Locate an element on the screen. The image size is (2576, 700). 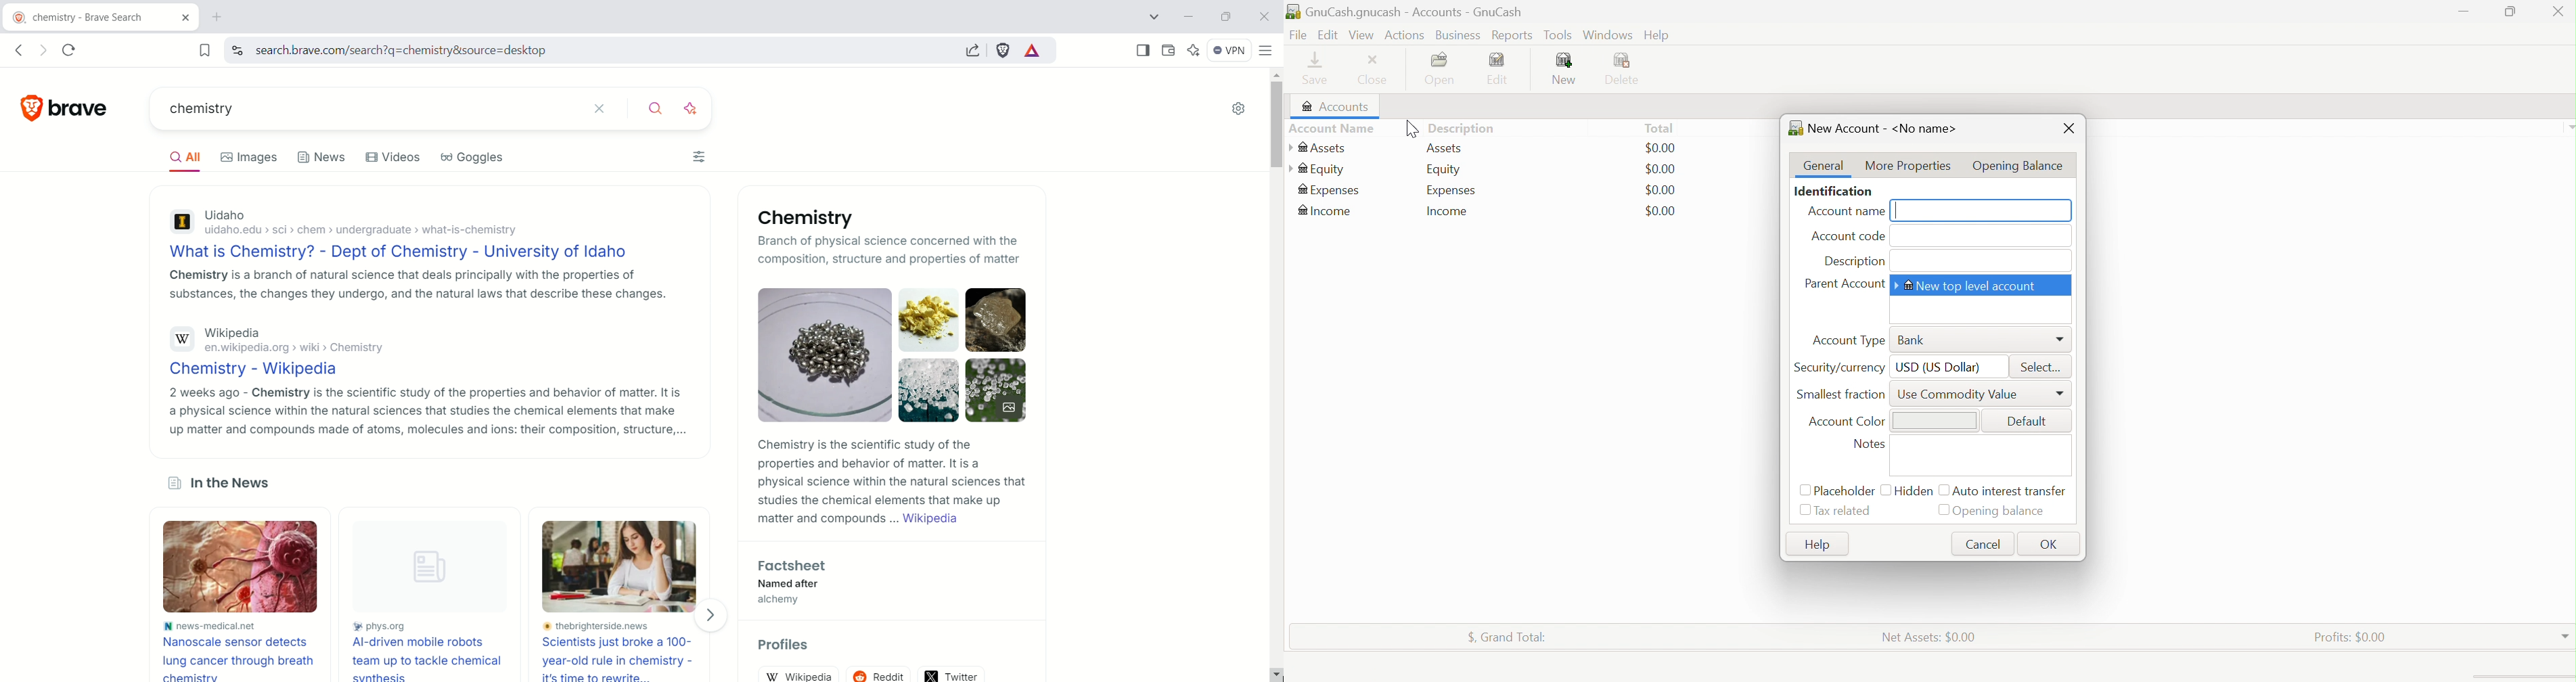
Drop Down is located at coordinates (2568, 127).